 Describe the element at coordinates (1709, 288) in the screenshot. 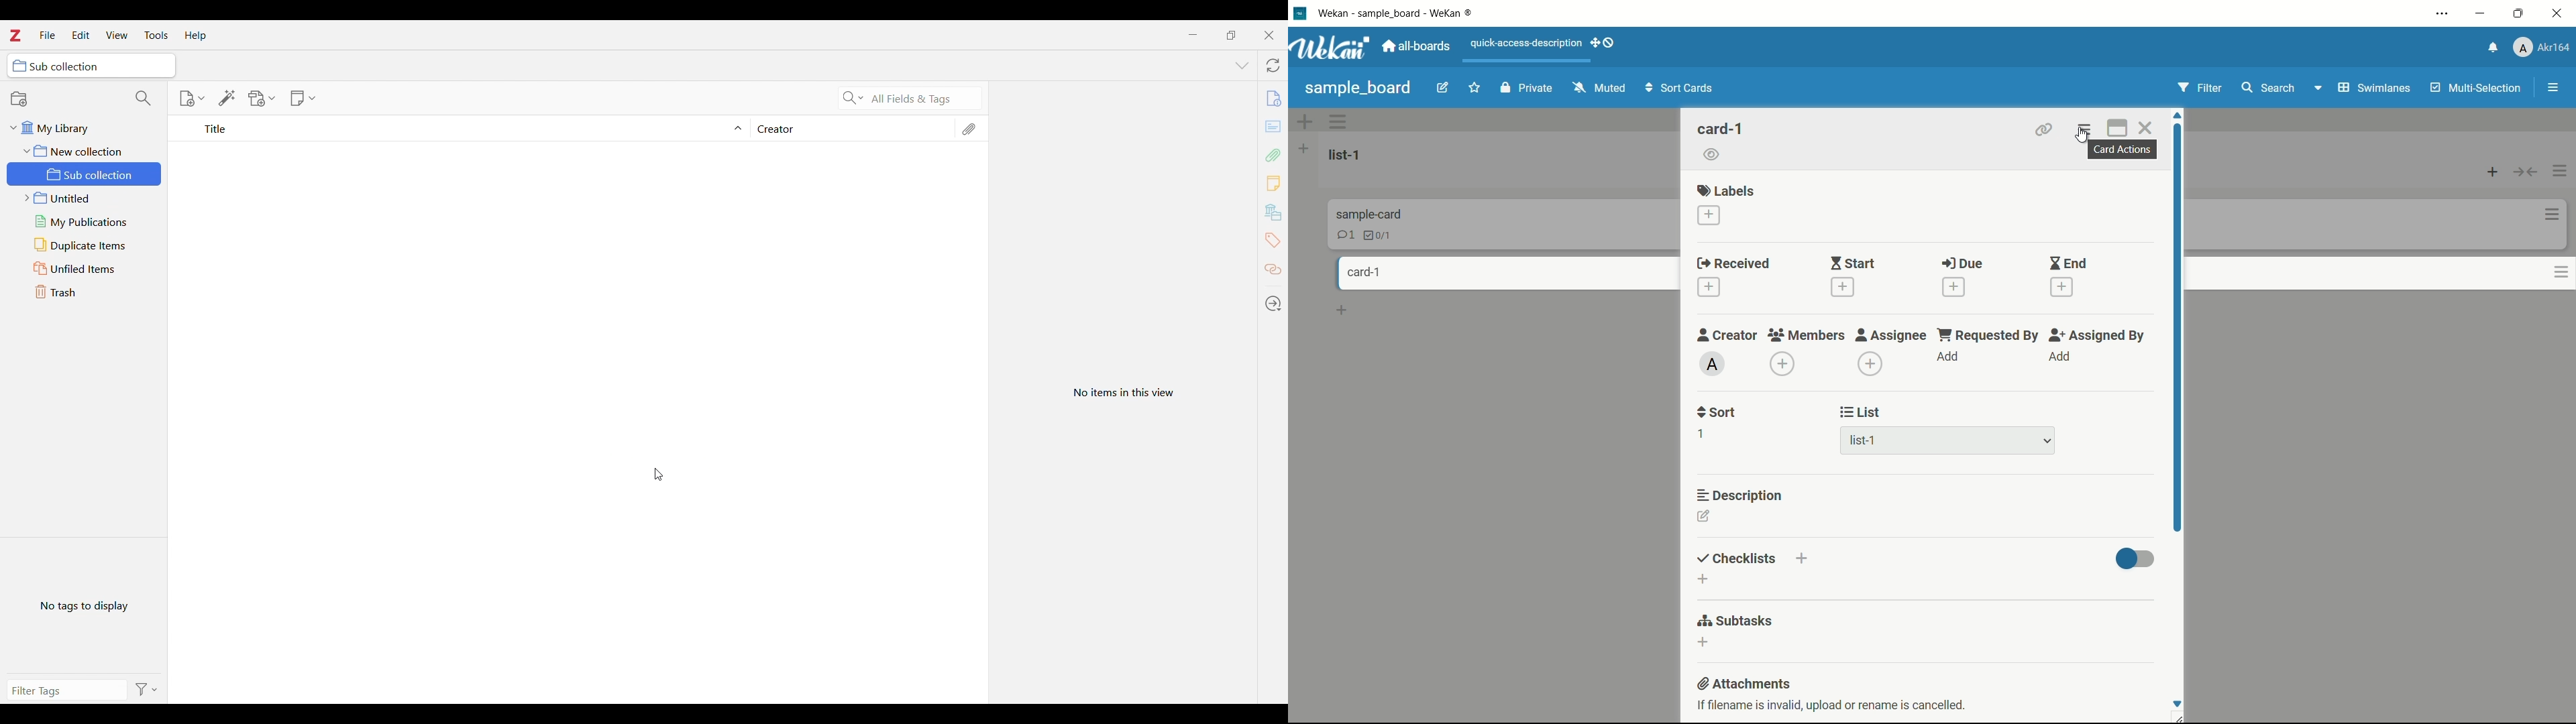

I see `add date` at that location.